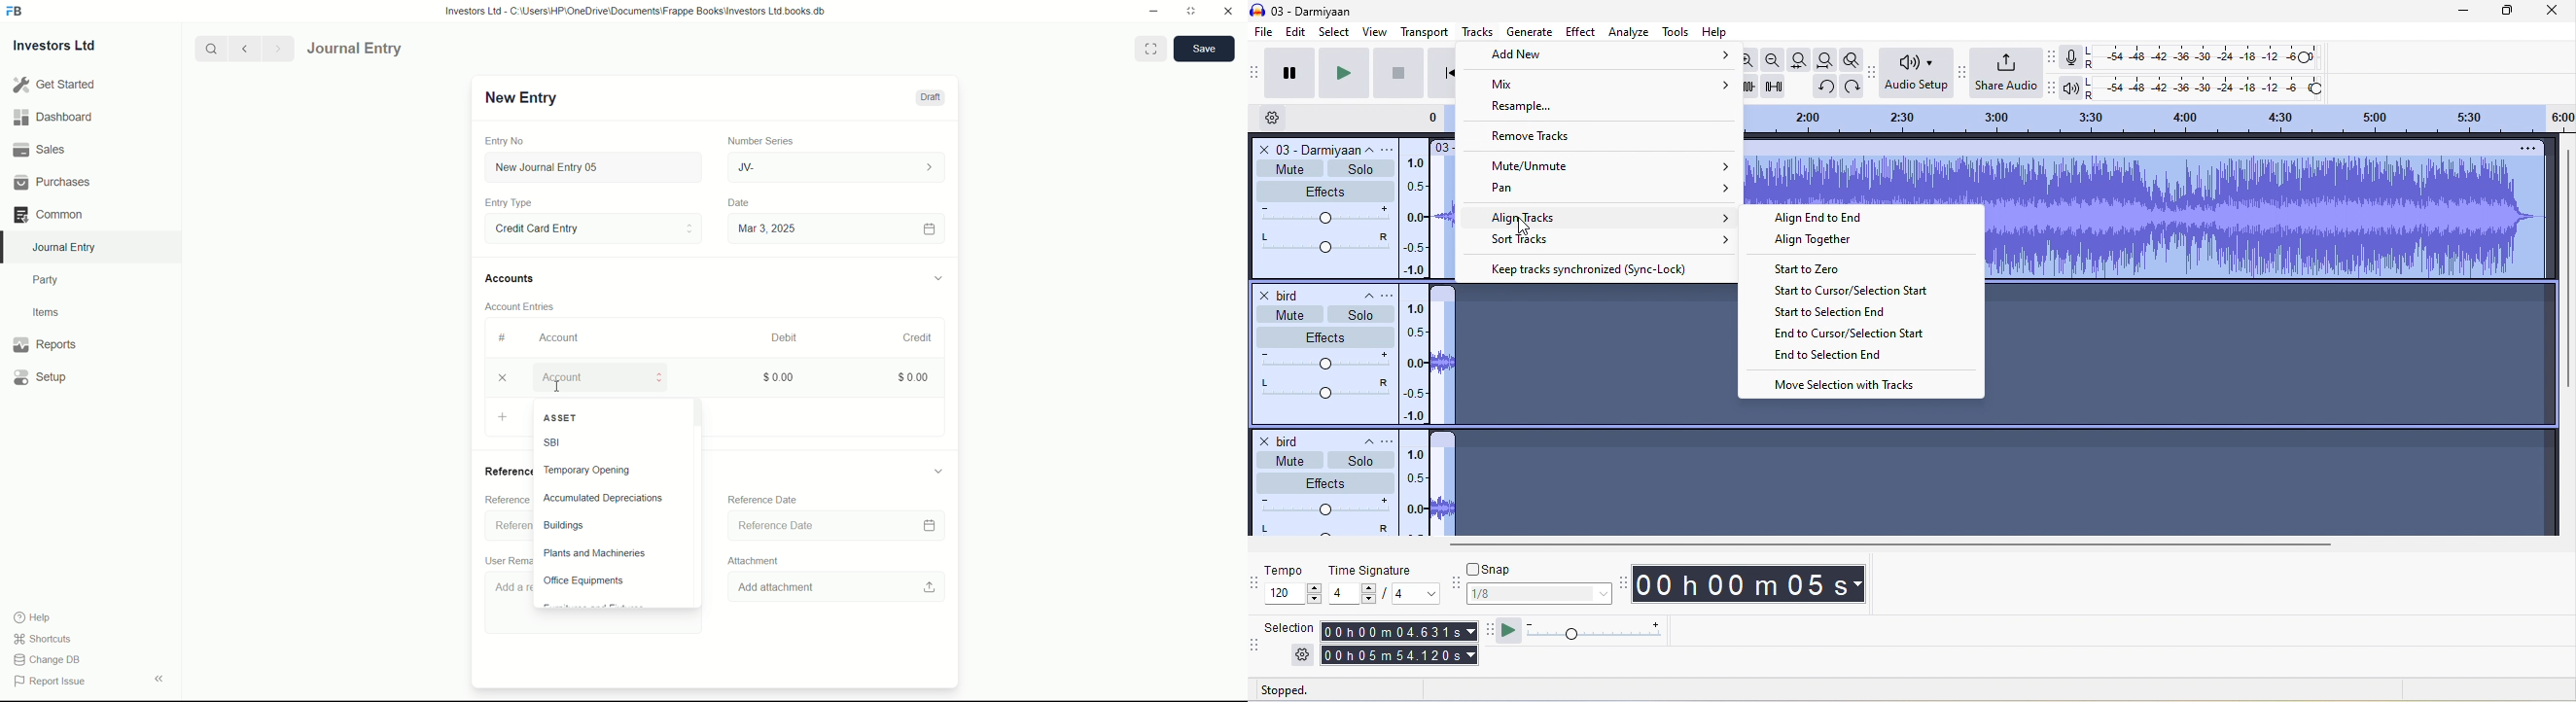 This screenshot has width=2576, height=728. What do you see at coordinates (1360, 441) in the screenshot?
I see `collapse` at bounding box center [1360, 441].